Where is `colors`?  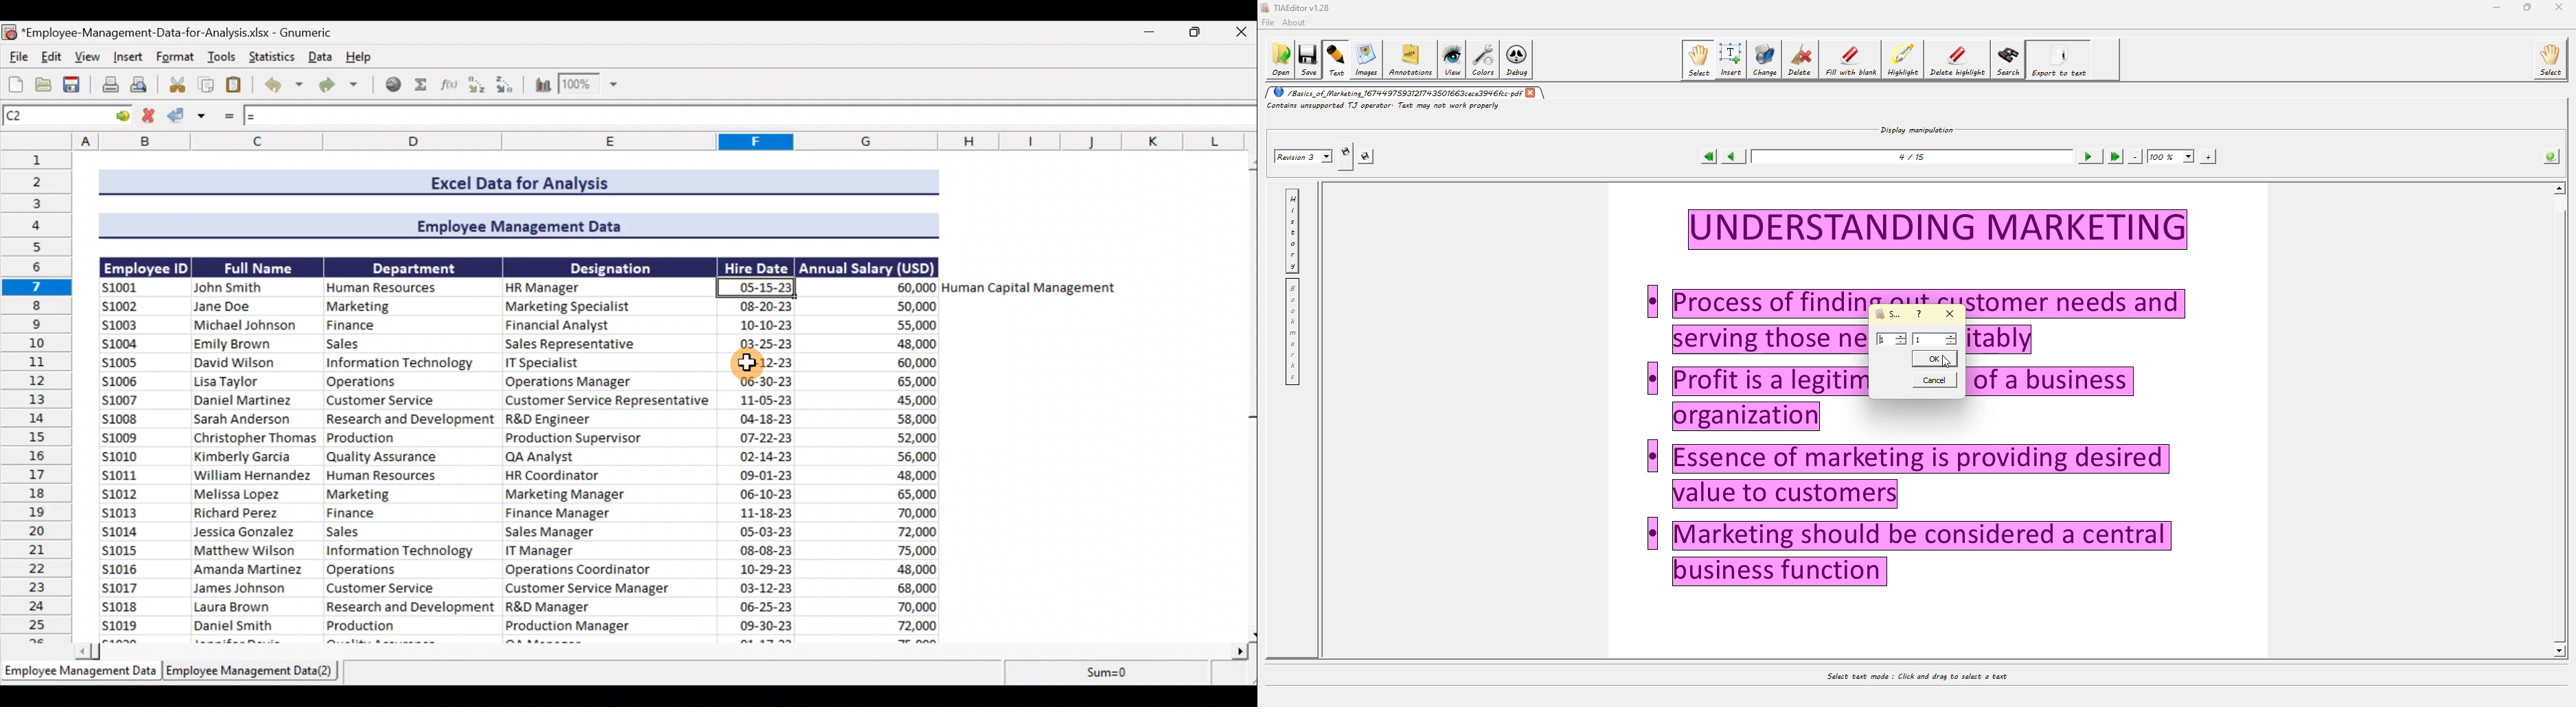 colors is located at coordinates (1483, 60).